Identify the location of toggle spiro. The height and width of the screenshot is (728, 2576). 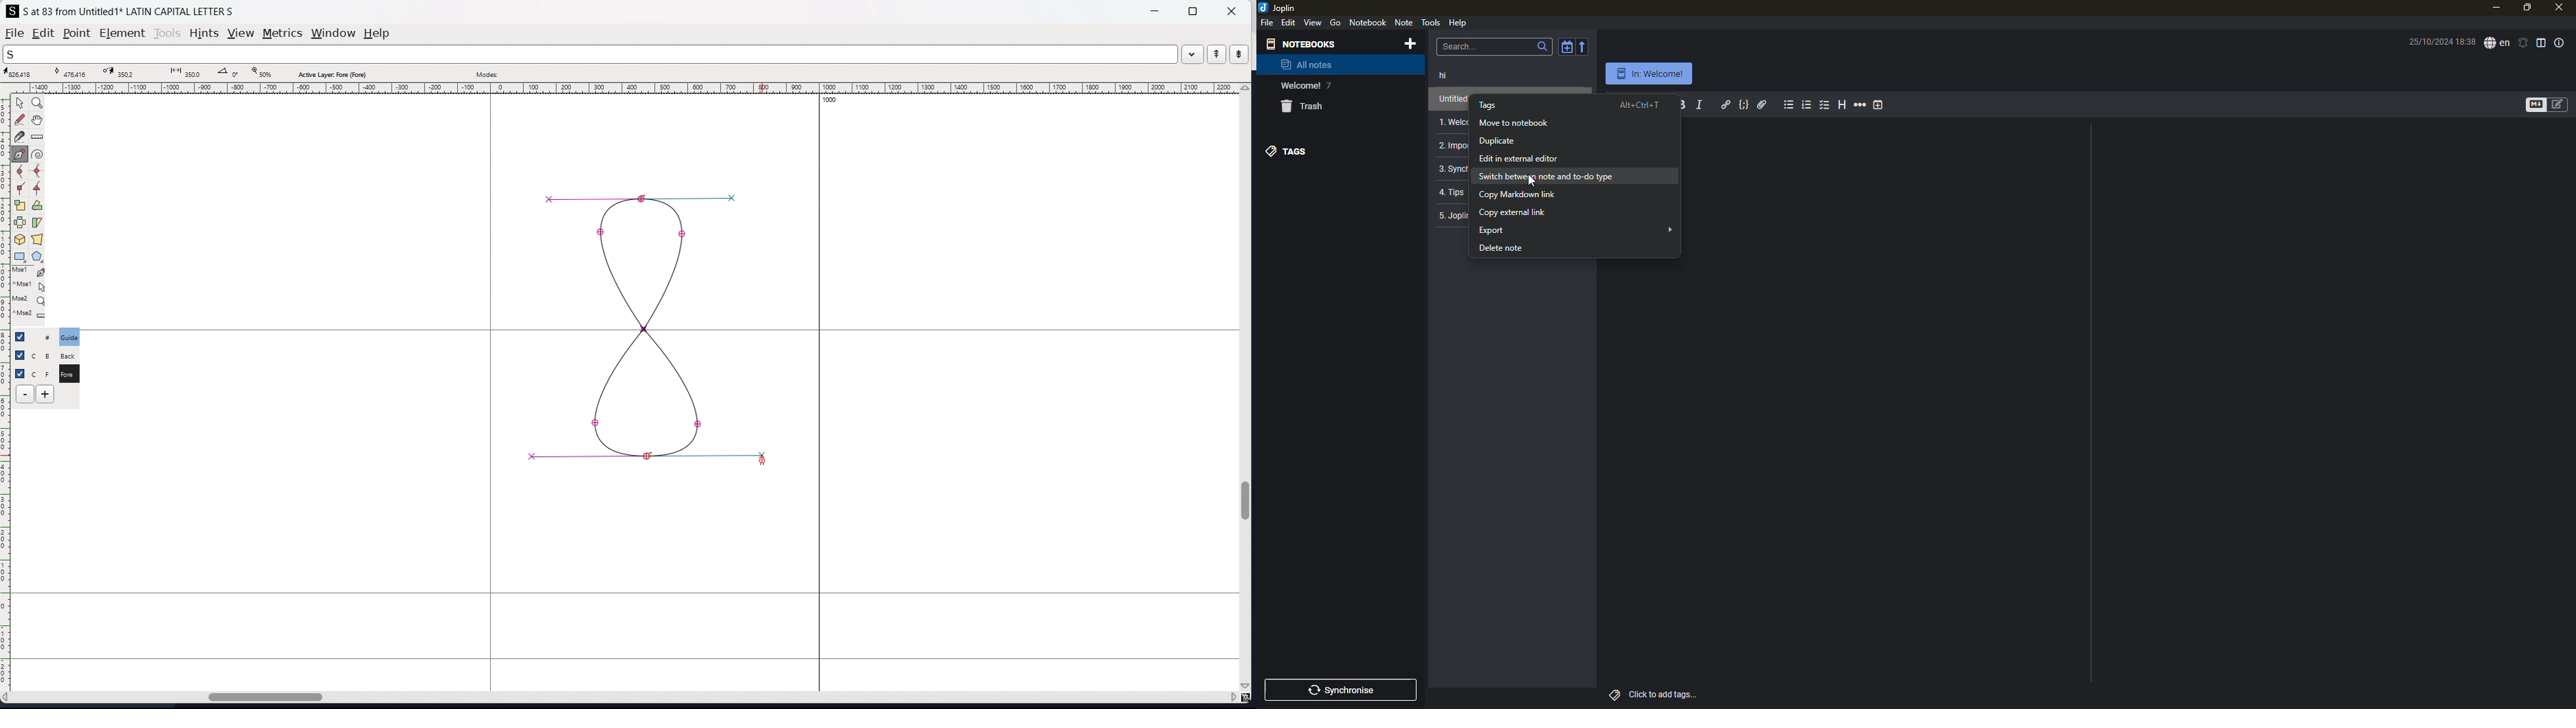
(38, 154).